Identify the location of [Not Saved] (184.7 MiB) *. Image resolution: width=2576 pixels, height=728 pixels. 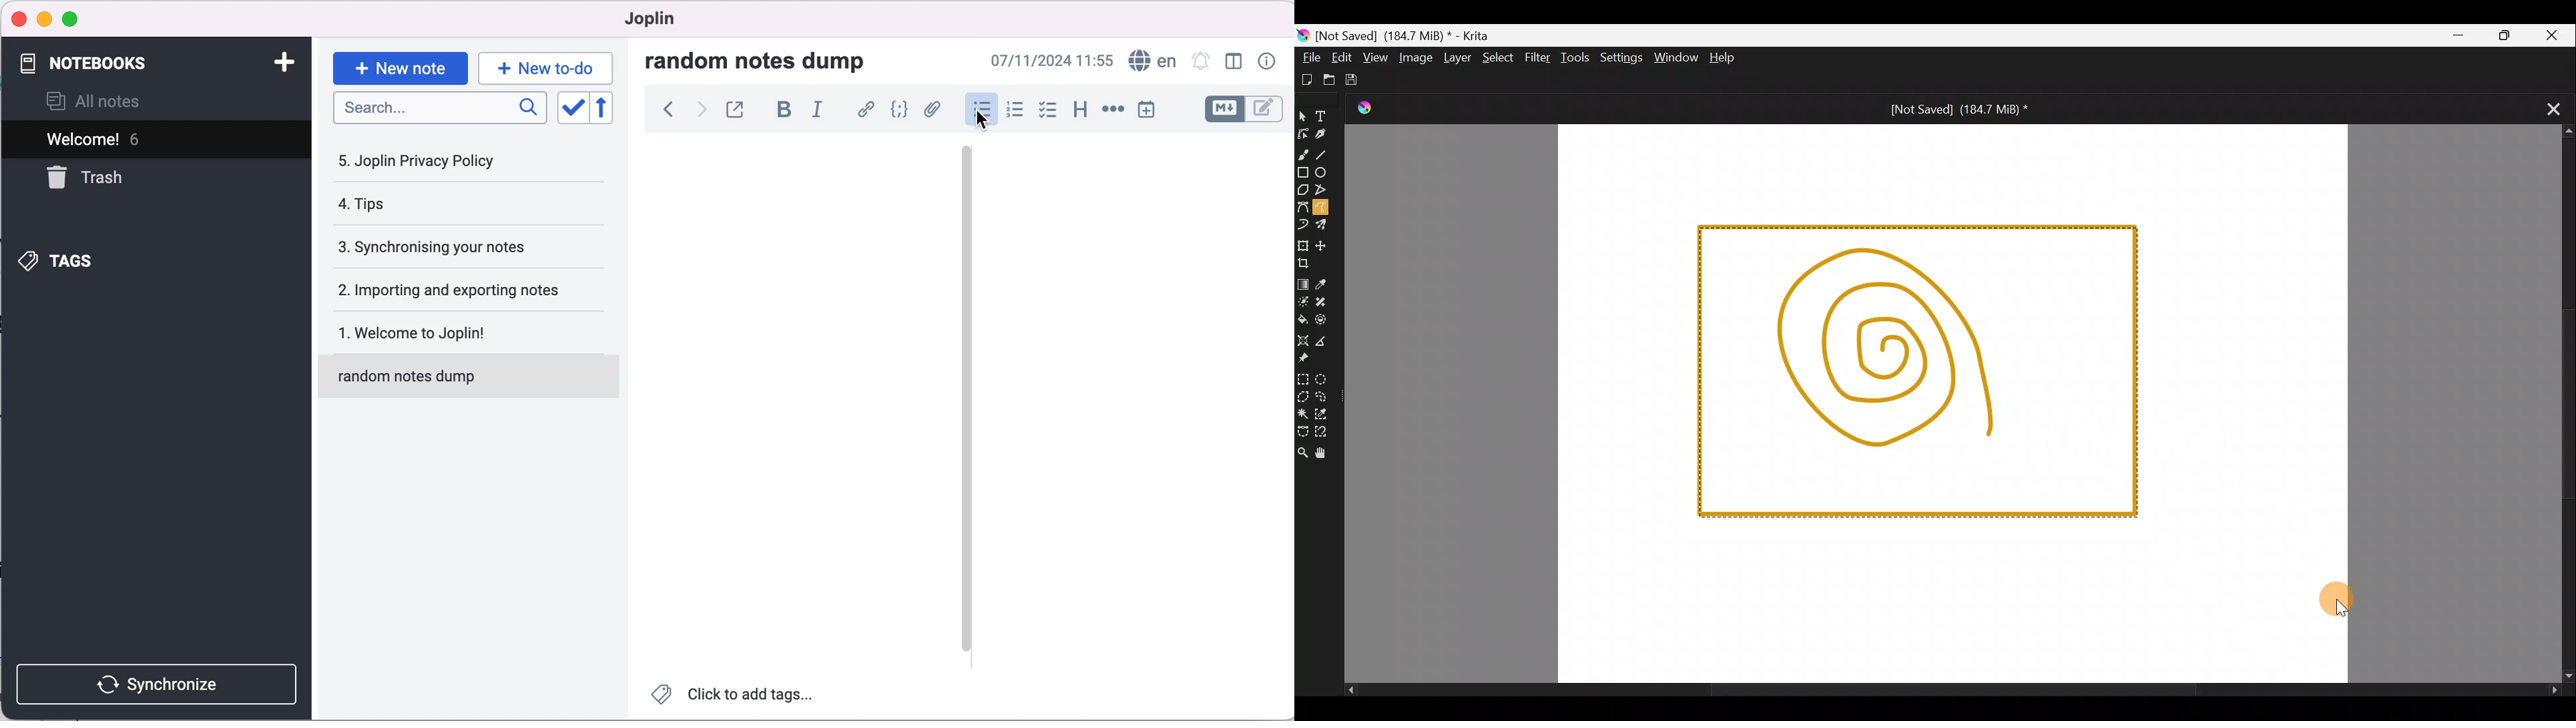
(1963, 109).